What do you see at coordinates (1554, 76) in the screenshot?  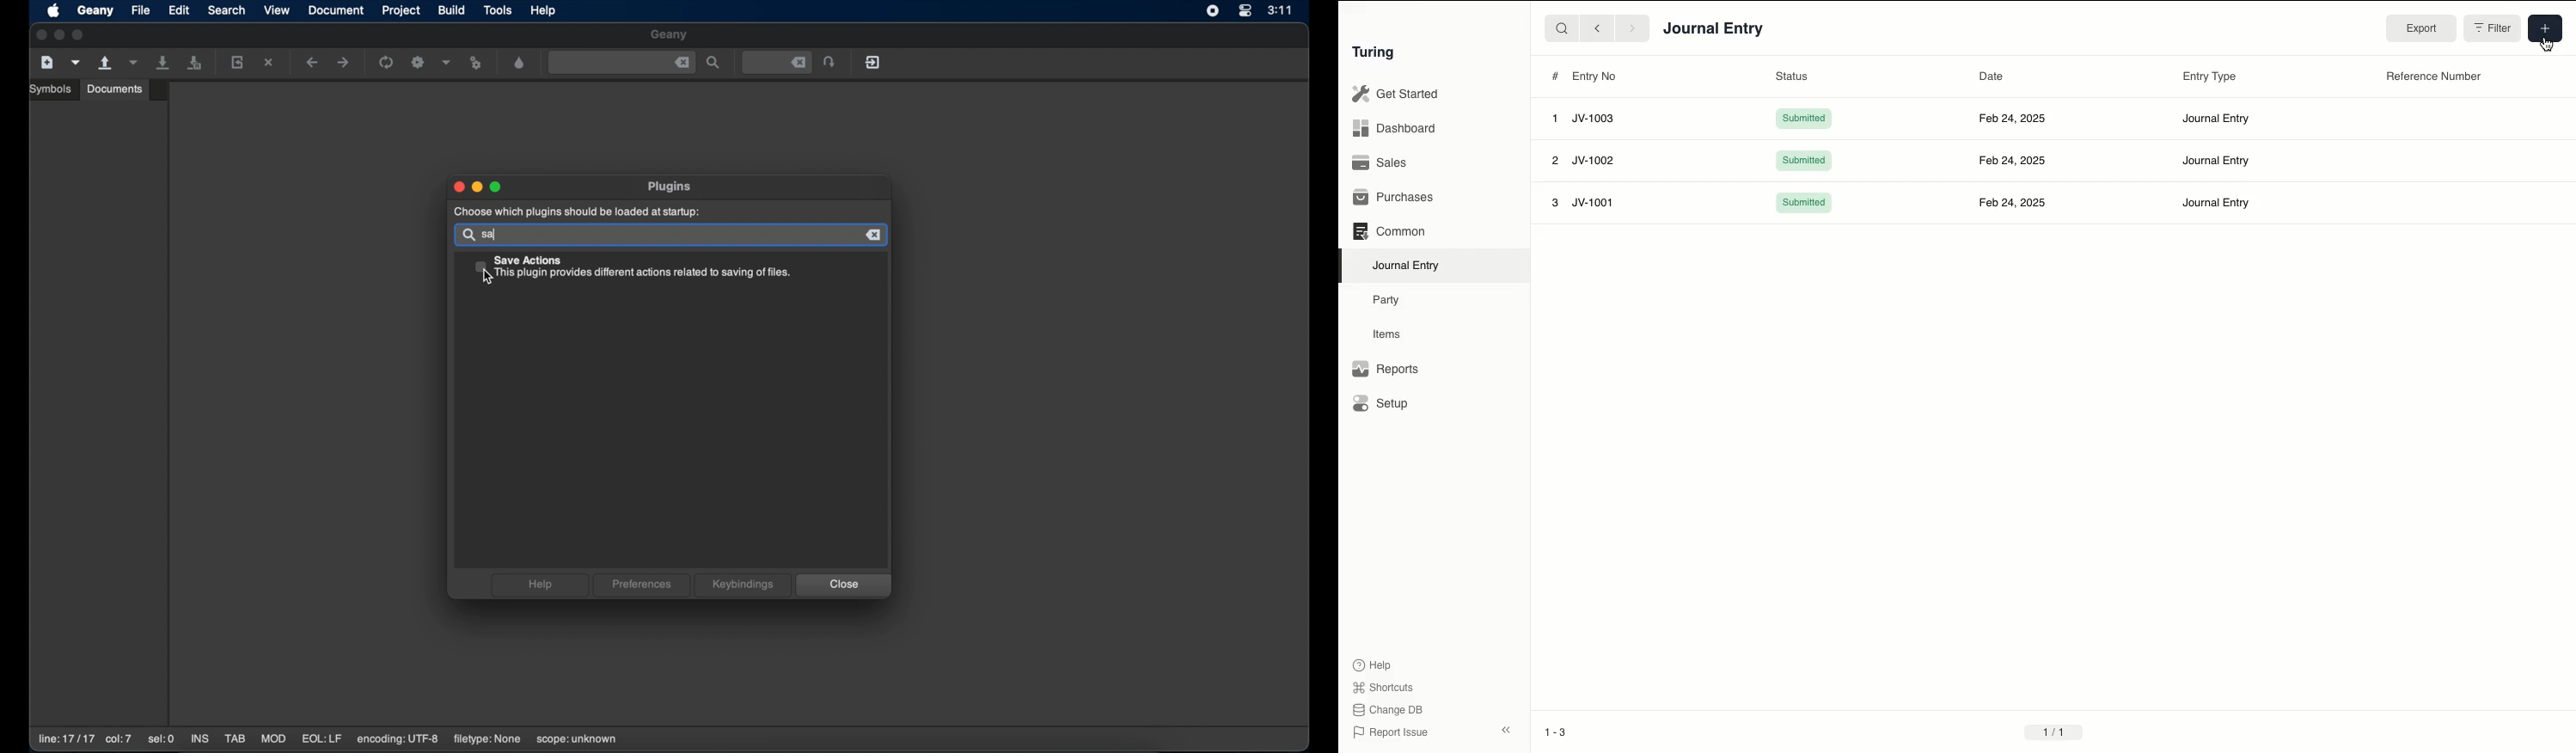 I see `Hashtag` at bounding box center [1554, 76].